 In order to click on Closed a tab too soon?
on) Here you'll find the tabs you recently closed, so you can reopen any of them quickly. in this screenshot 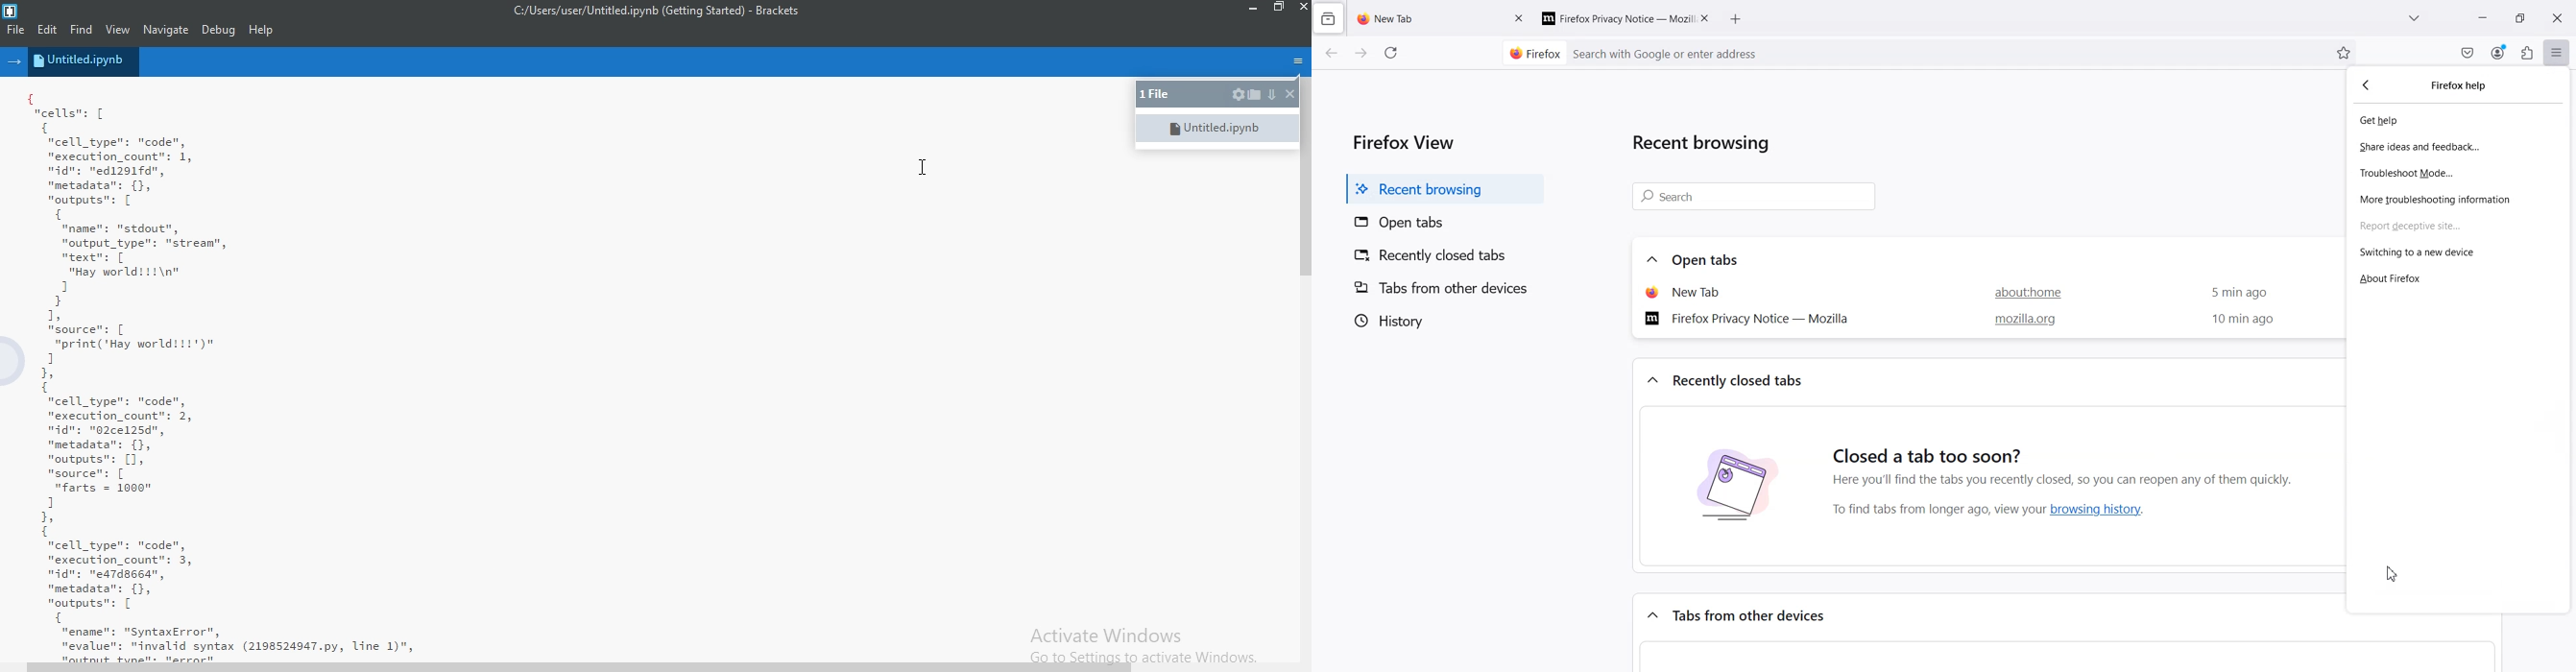, I will do `click(2071, 456)`.